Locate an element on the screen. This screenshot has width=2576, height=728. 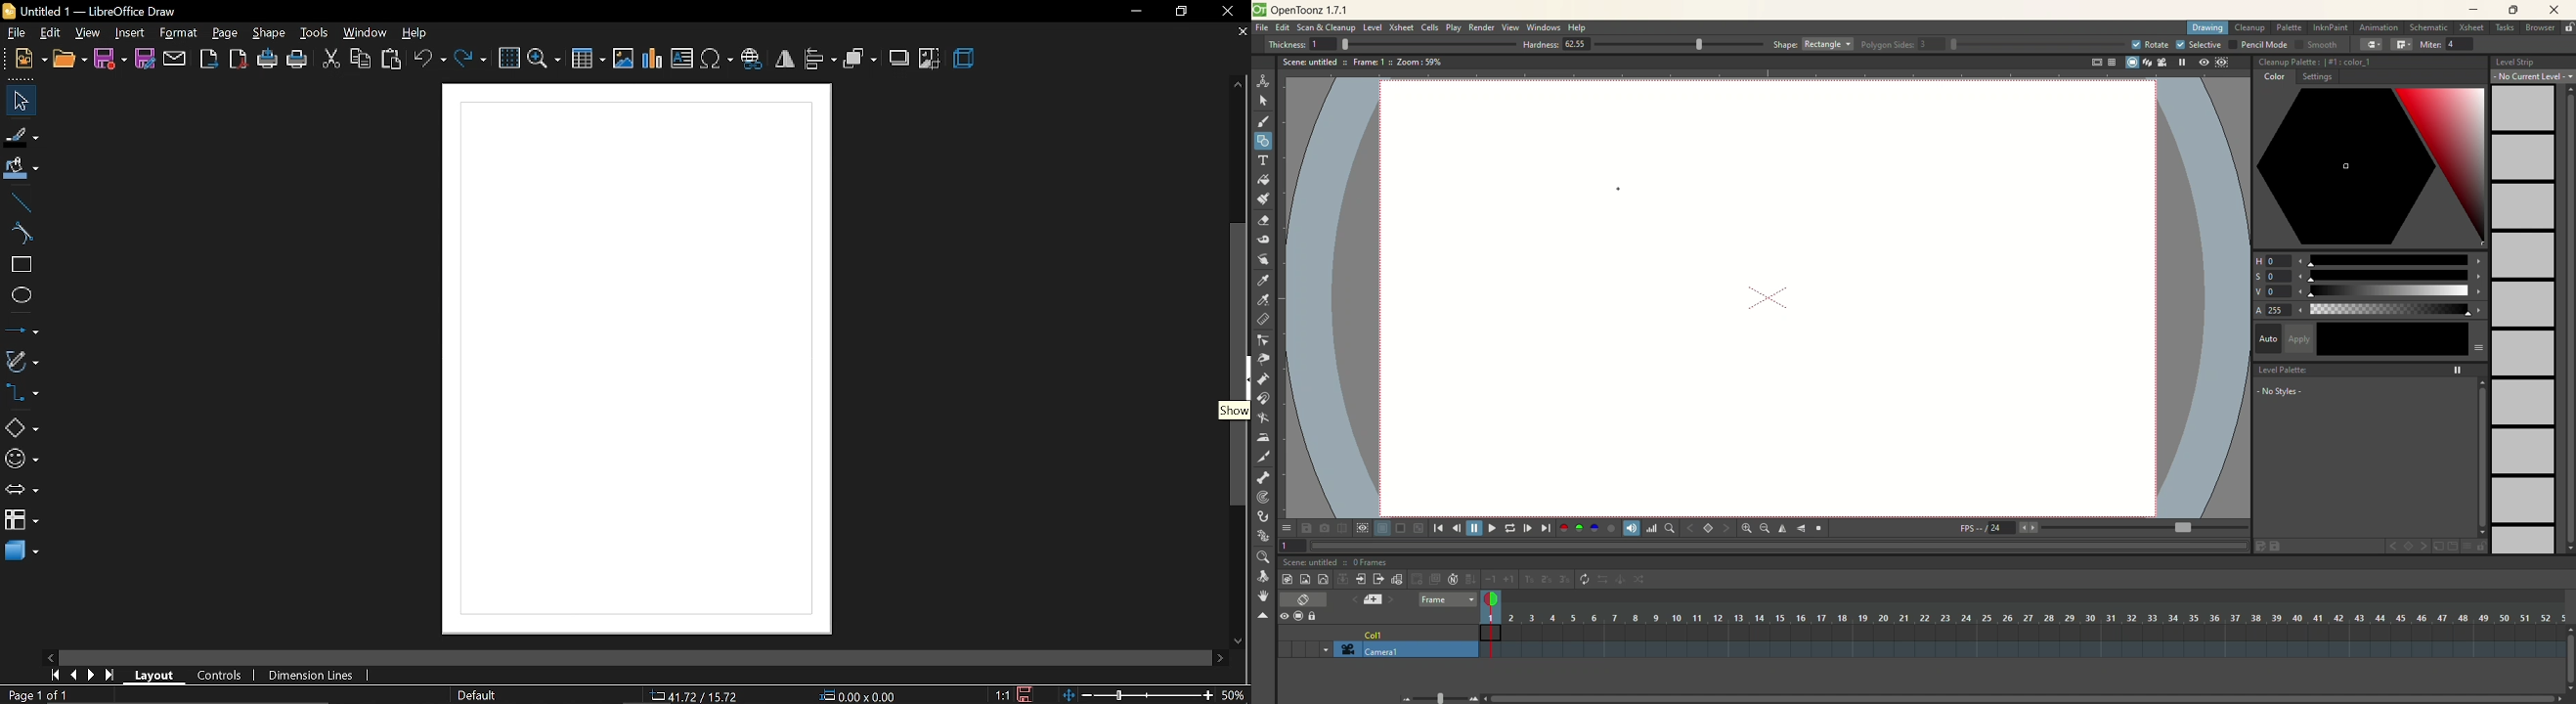
hardness is located at coordinates (1643, 46).